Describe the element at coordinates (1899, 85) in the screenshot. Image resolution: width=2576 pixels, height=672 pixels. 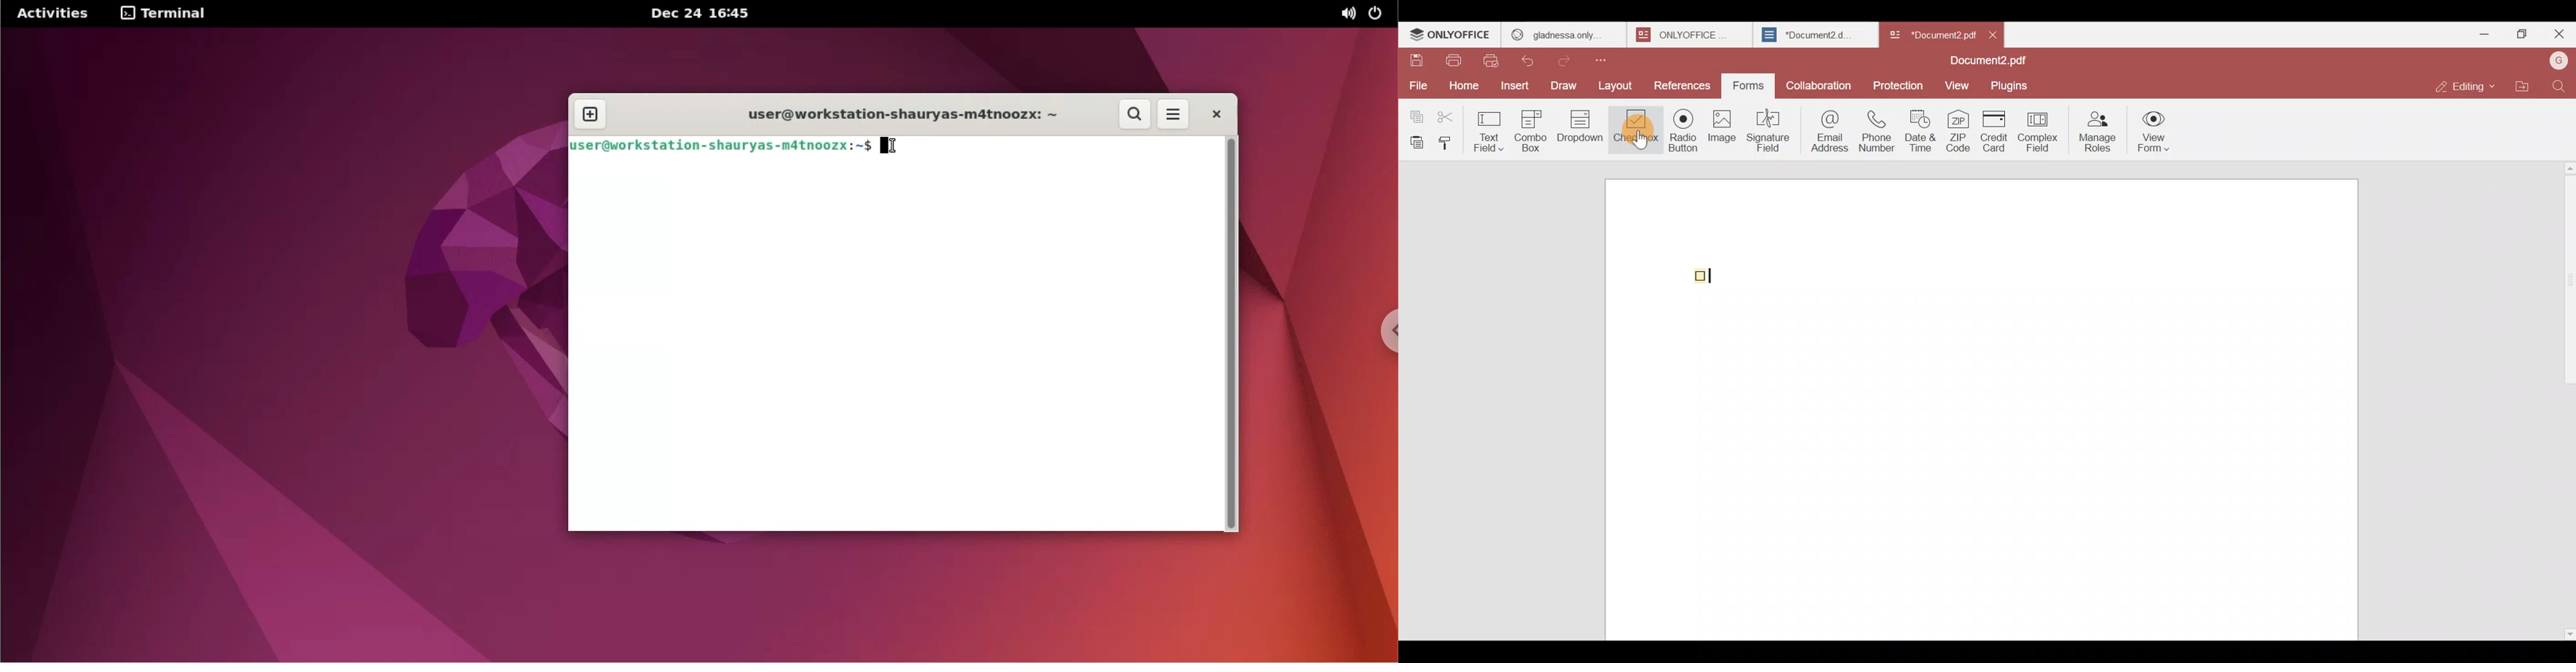
I see `Protection` at that location.